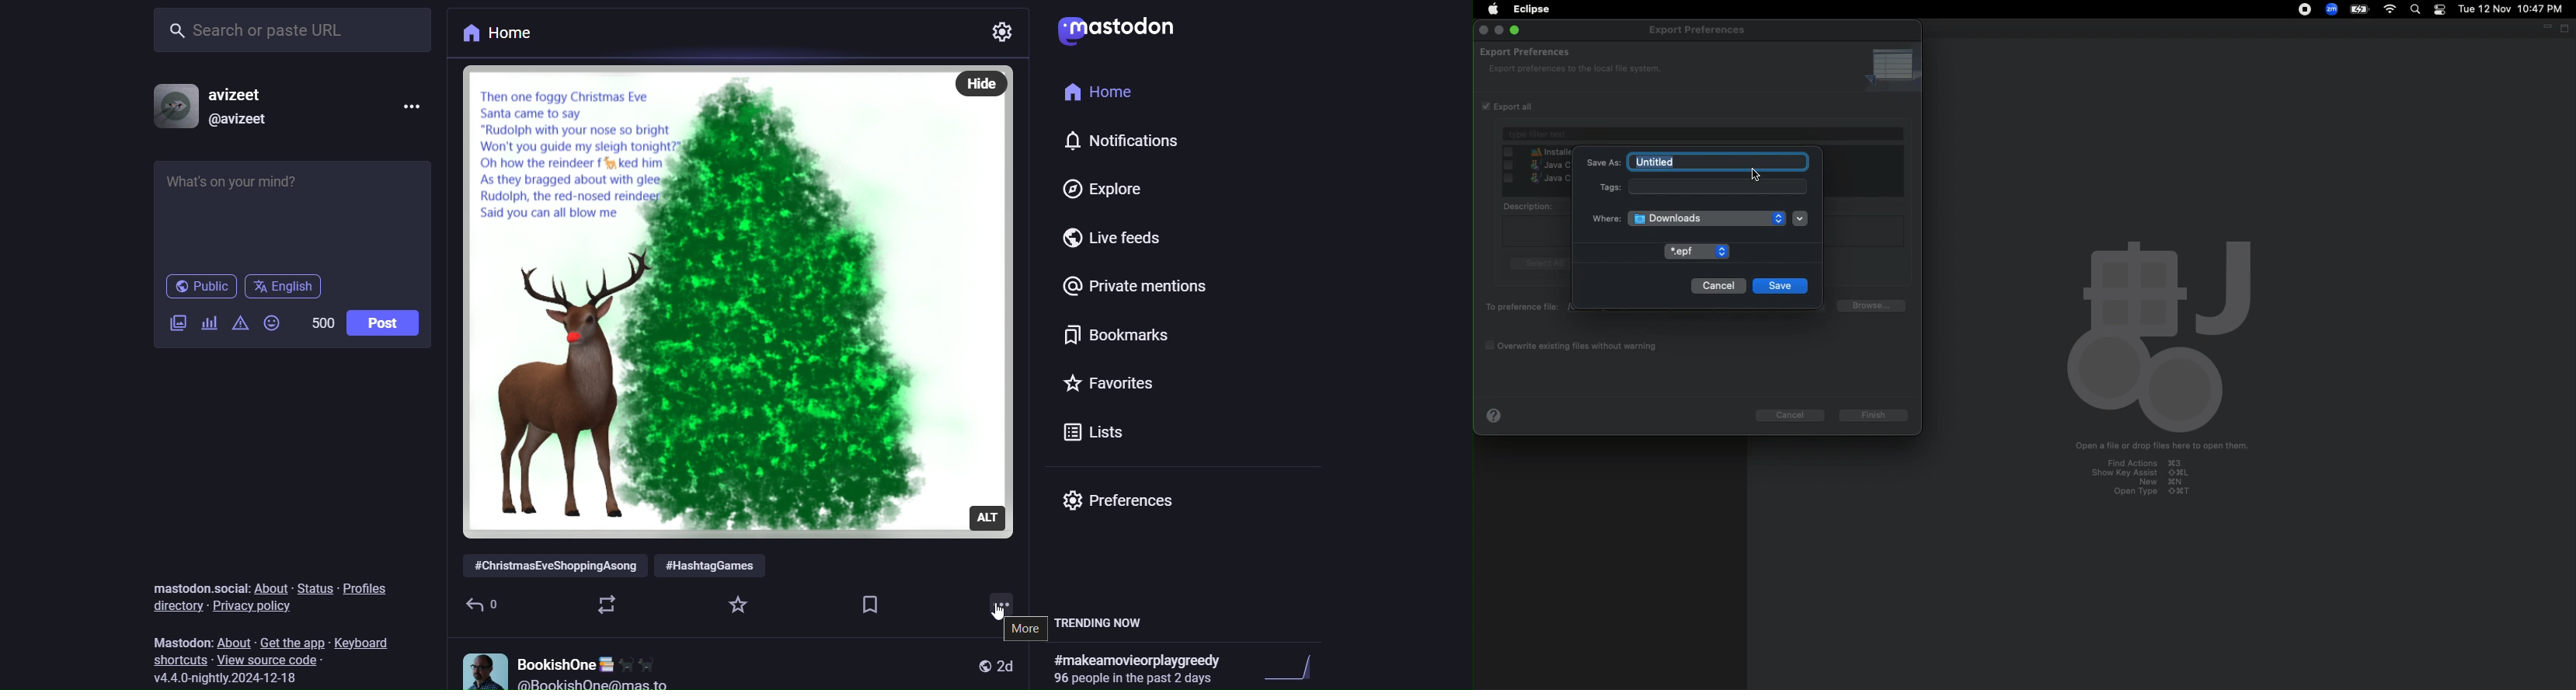  What do you see at coordinates (1137, 668) in the screenshot?
I see `#makeamovieorplaygreedy
Ply,` at bounding box center [1137, 668].